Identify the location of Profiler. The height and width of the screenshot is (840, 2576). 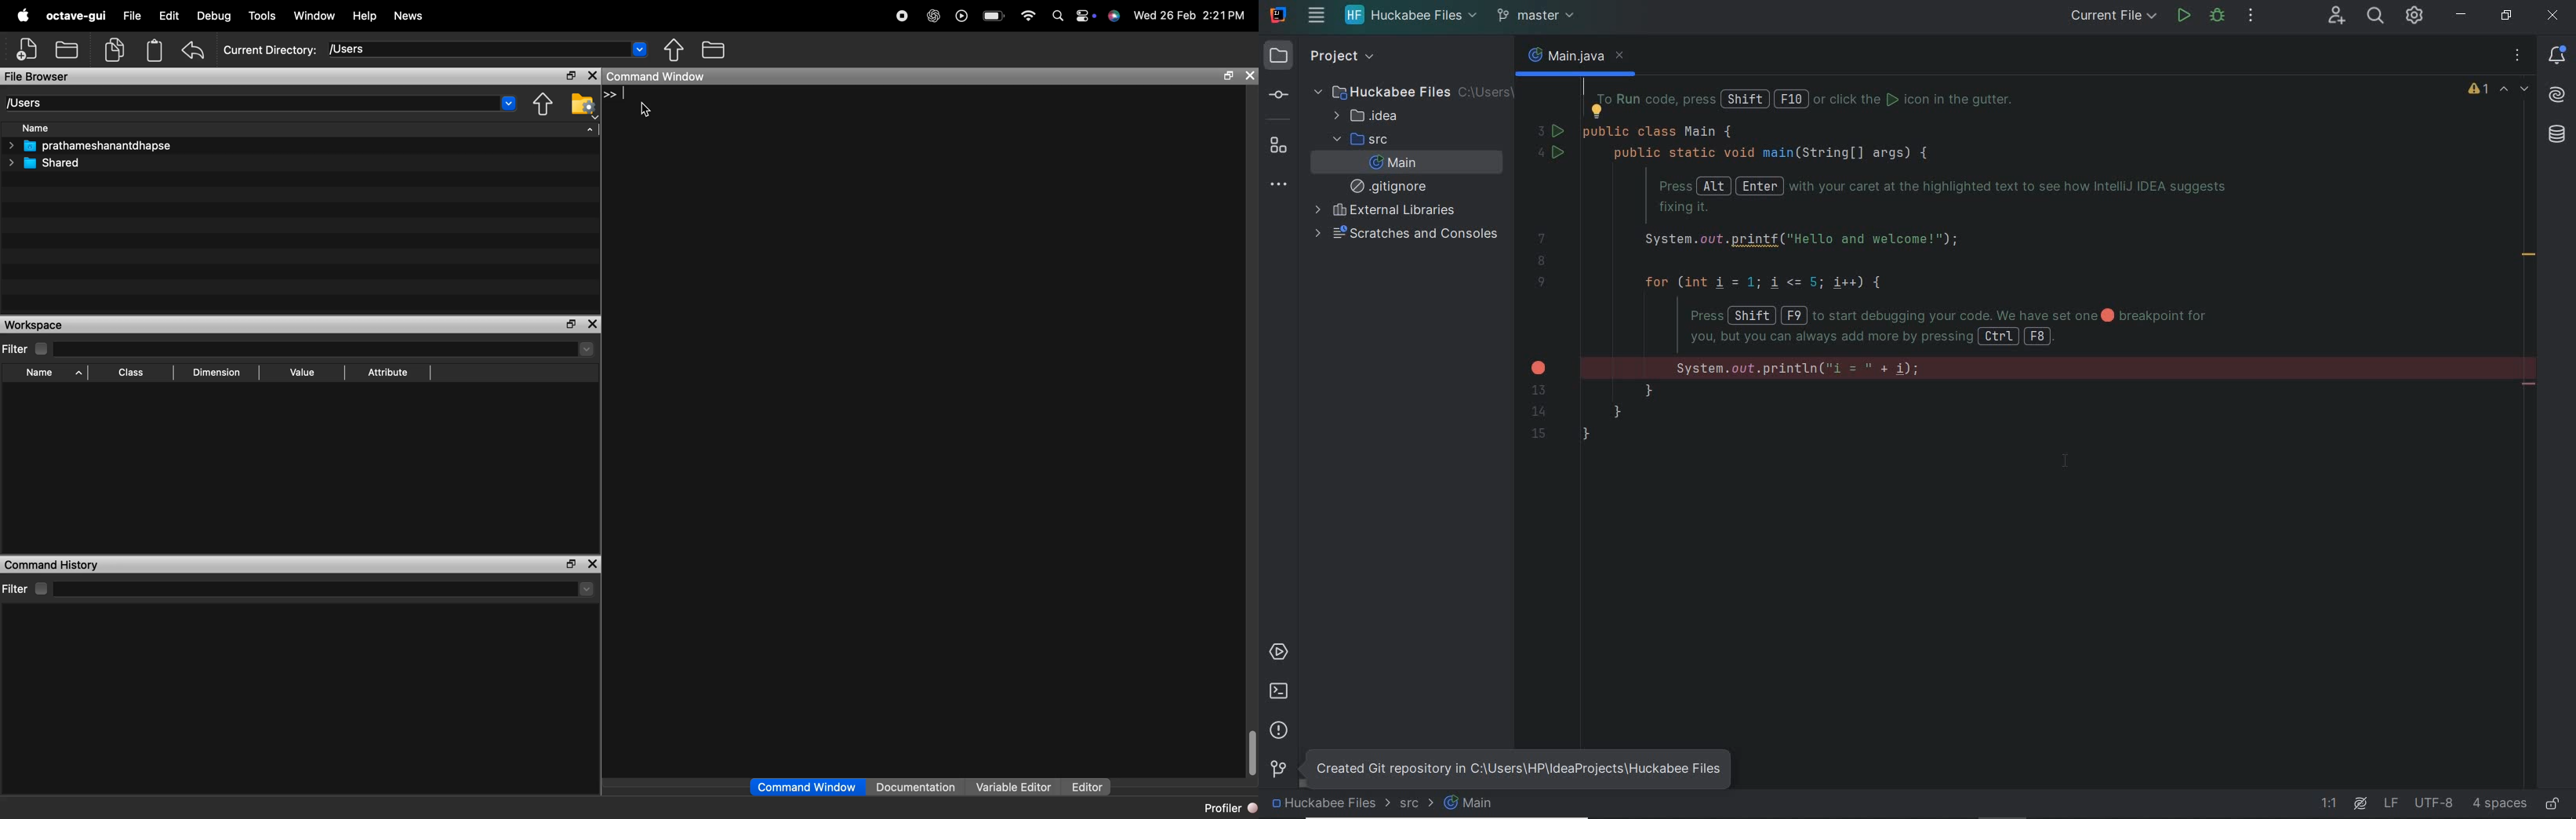
(1231, 806).